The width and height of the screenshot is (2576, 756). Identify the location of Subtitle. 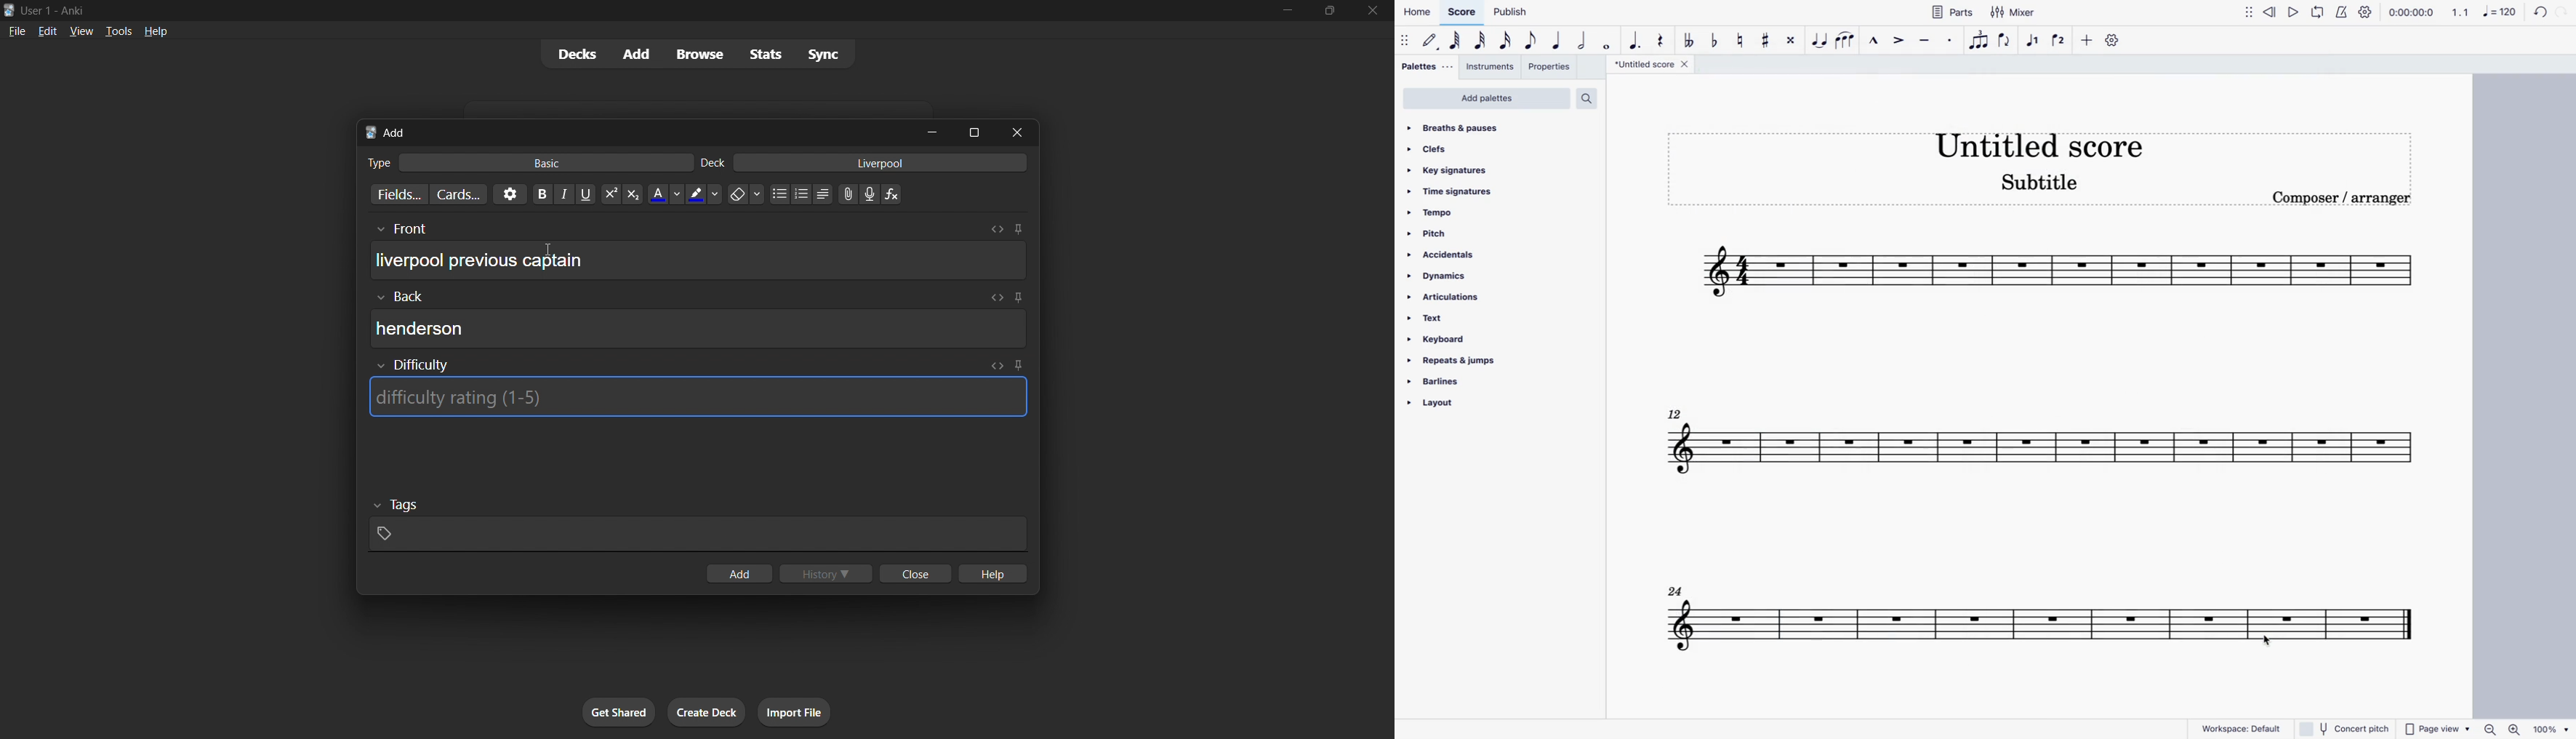
(2038, 186).